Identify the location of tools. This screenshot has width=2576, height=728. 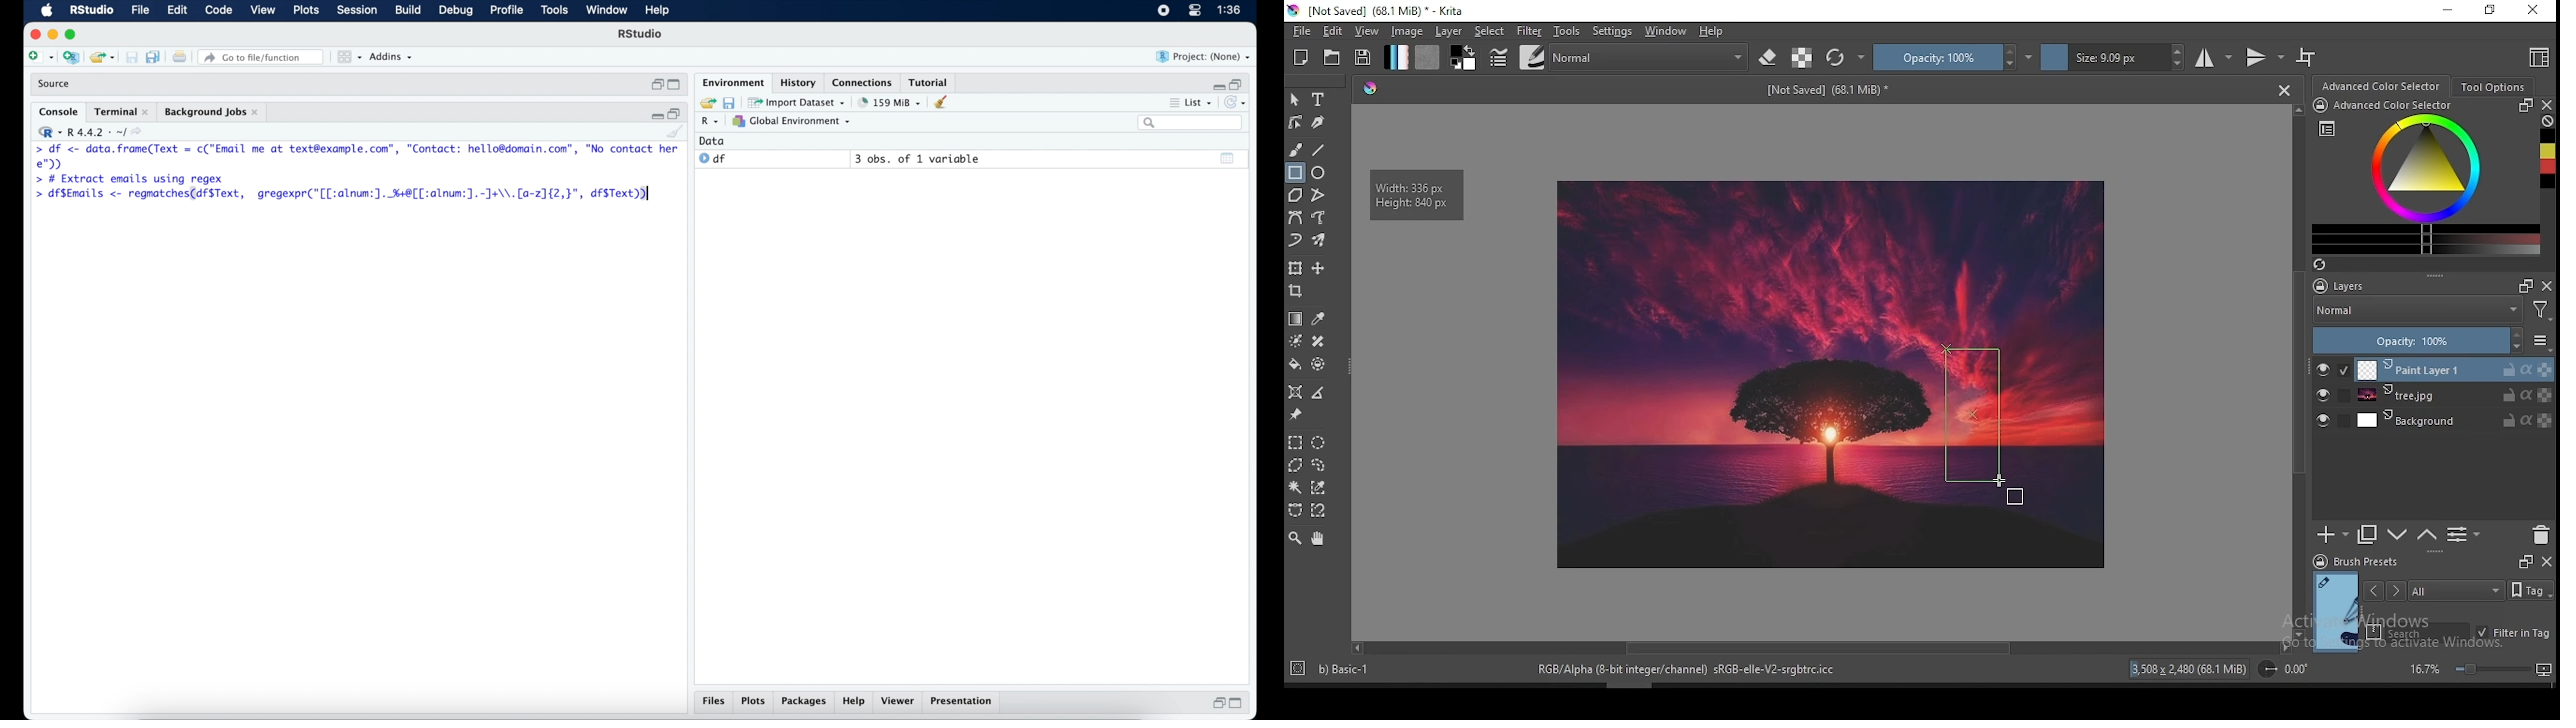
(553, 11).